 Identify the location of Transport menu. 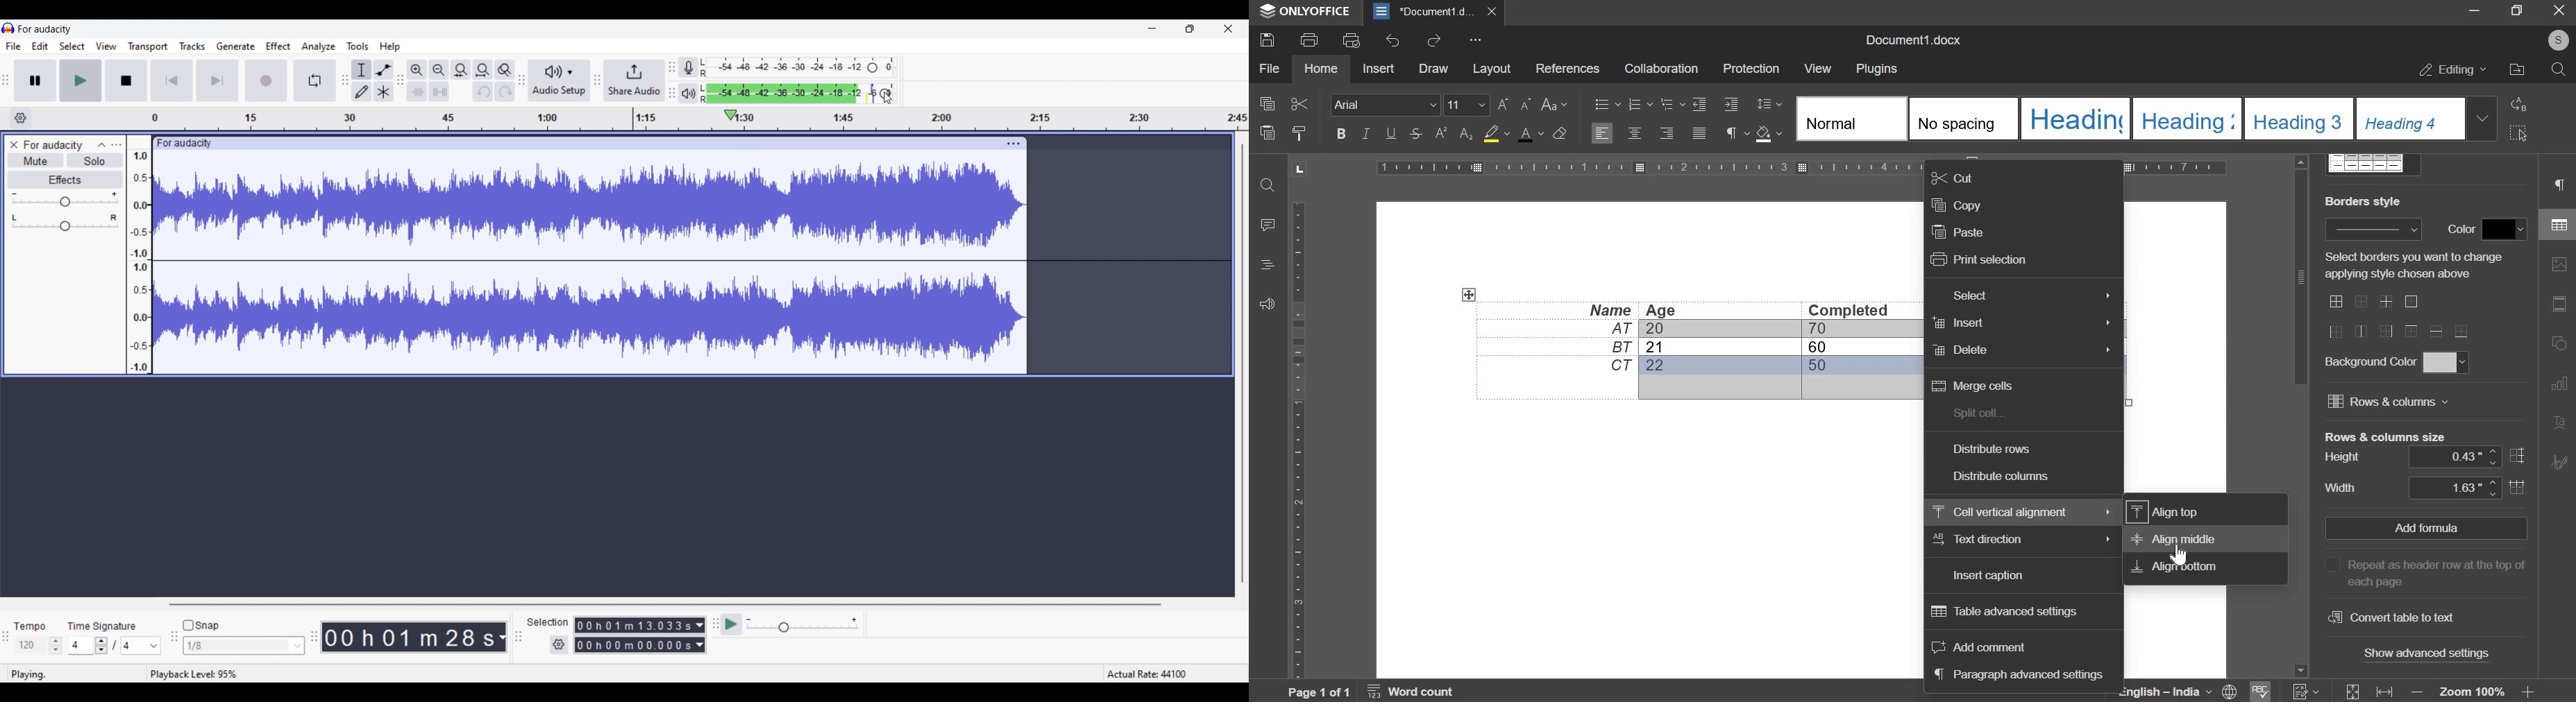
(148, 46).